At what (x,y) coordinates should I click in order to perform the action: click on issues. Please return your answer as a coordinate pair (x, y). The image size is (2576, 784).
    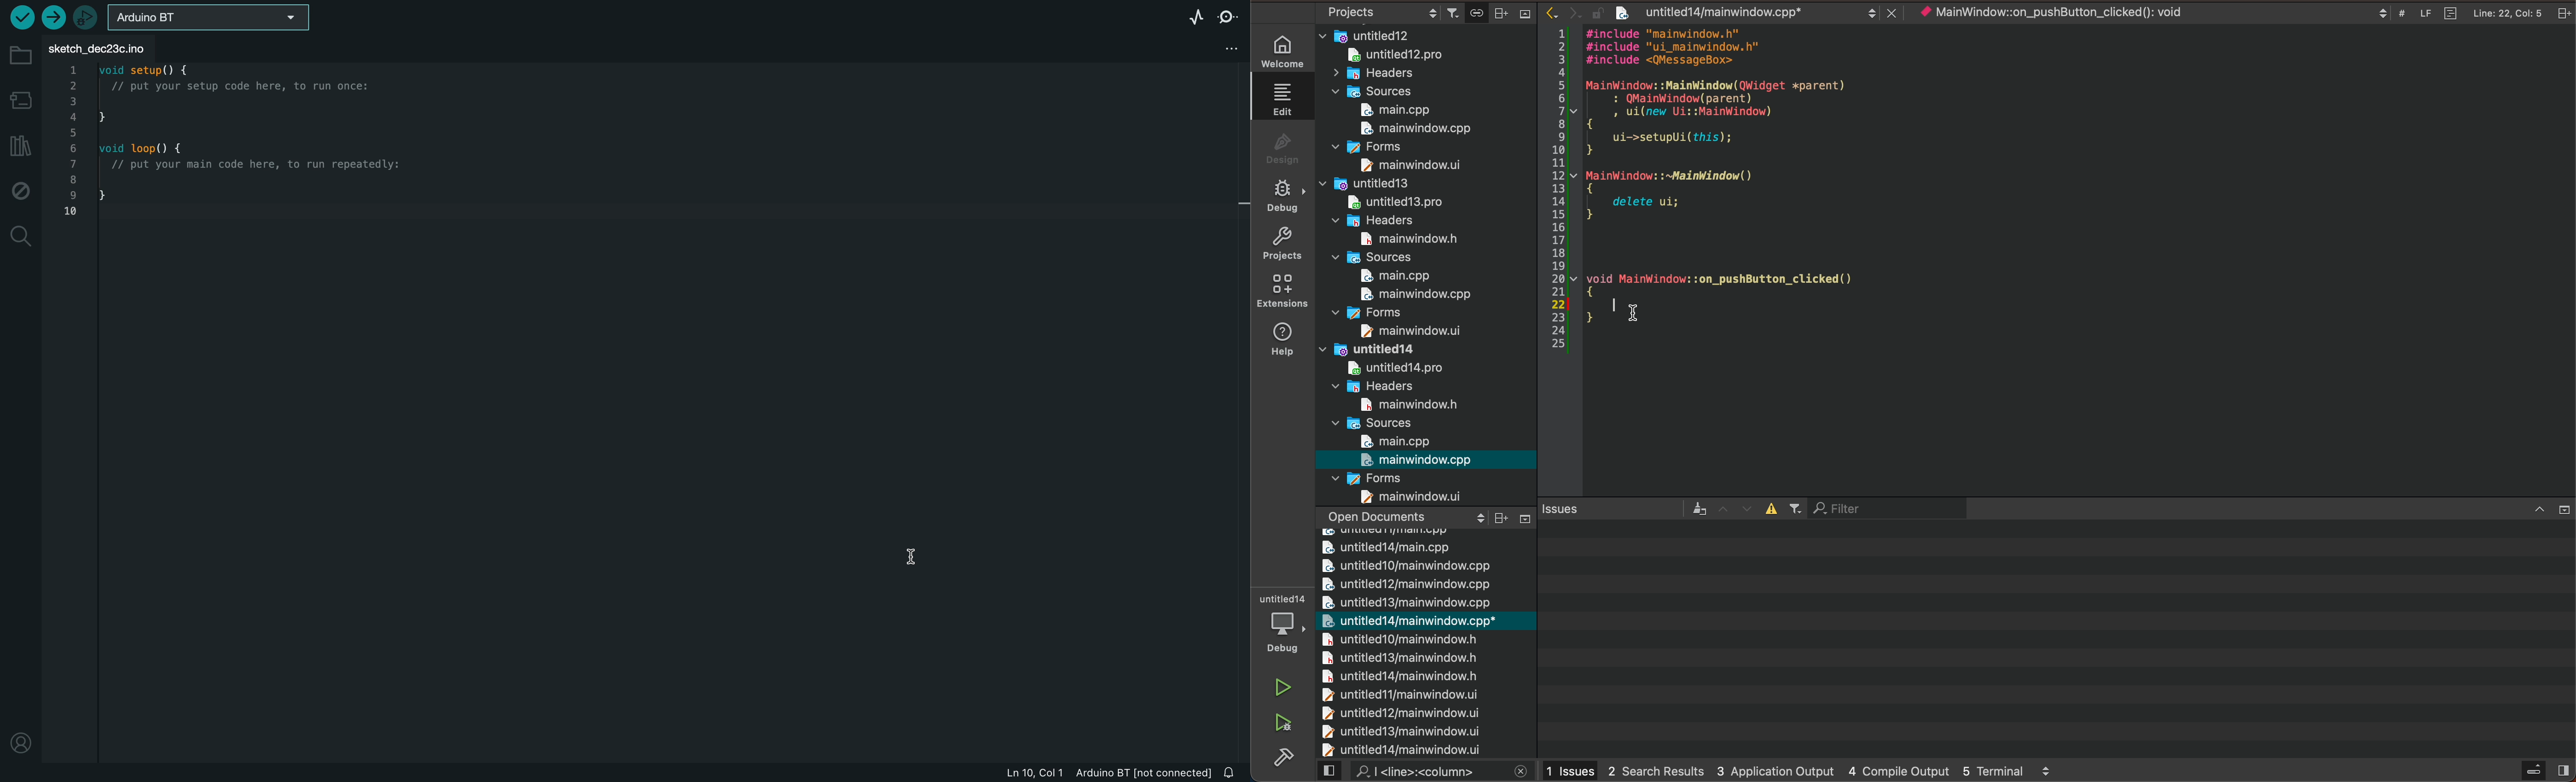
    Looking at the image, I should click on (1625, 508).